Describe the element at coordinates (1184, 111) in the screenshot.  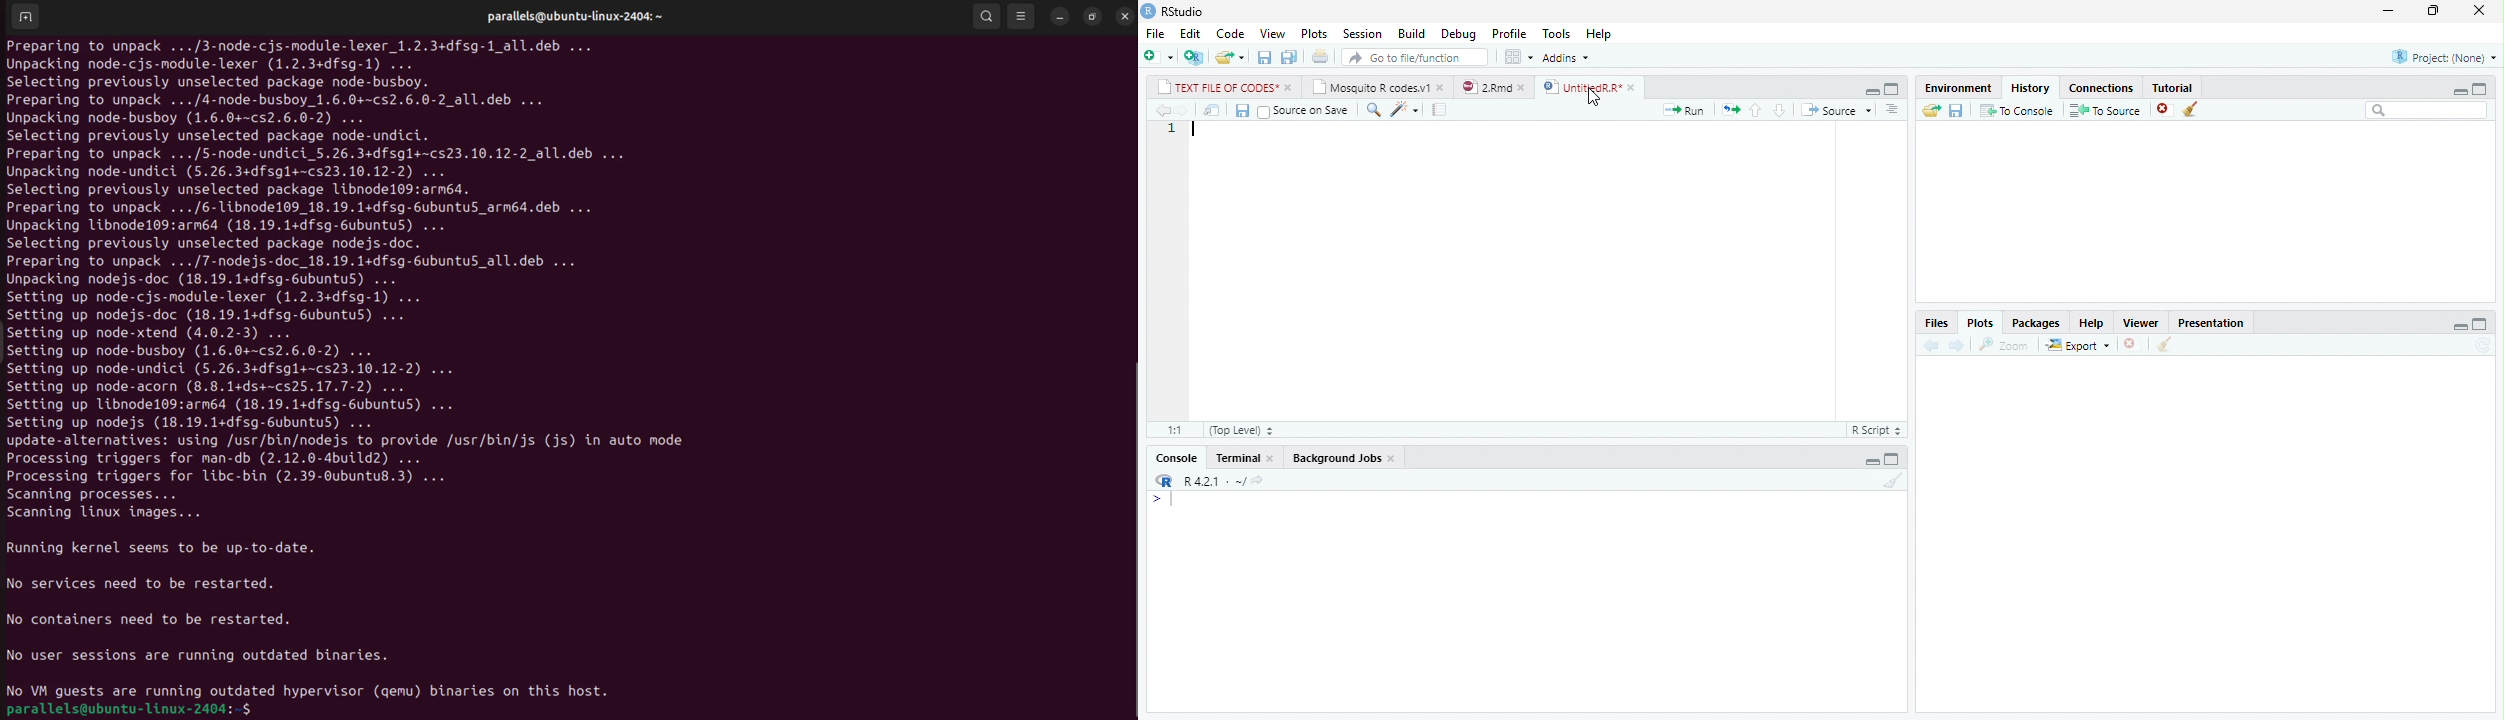
I see `forward` at that location.